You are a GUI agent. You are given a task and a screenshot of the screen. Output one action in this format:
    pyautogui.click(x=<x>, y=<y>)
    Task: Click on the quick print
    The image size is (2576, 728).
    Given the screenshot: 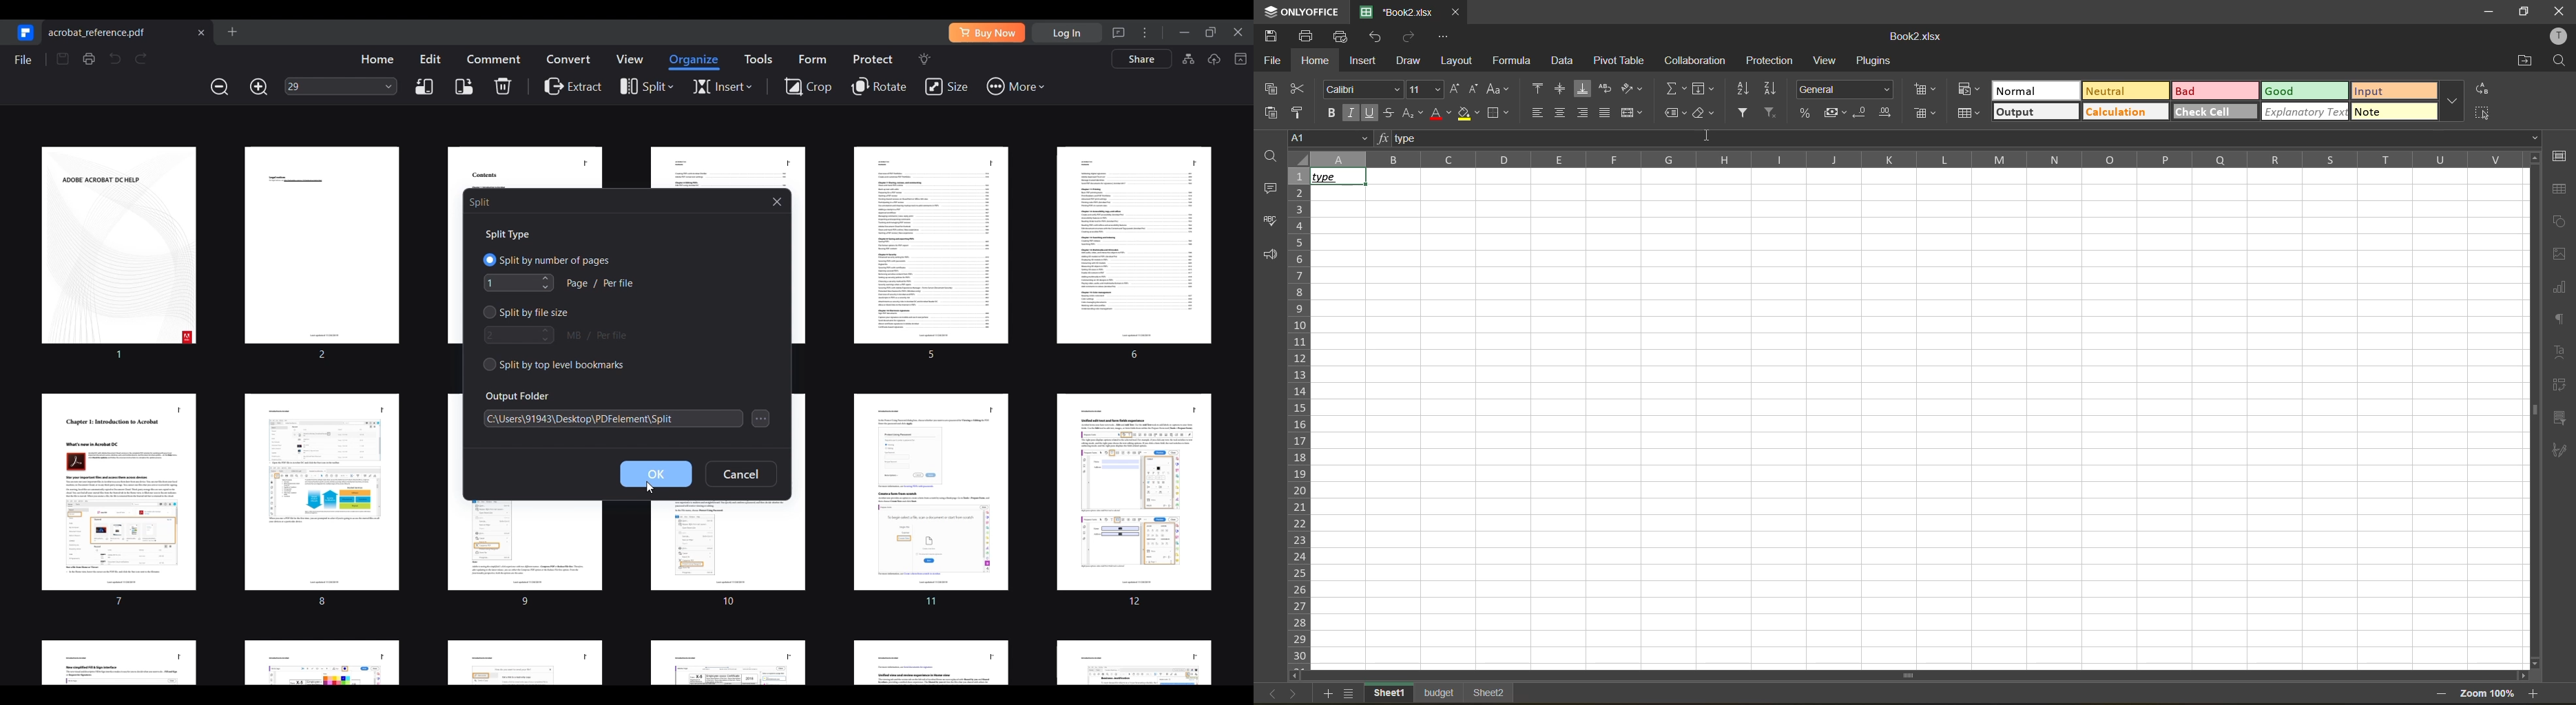 What is the action you would take?
    pyautogui.click(x=1341, y=36)
    